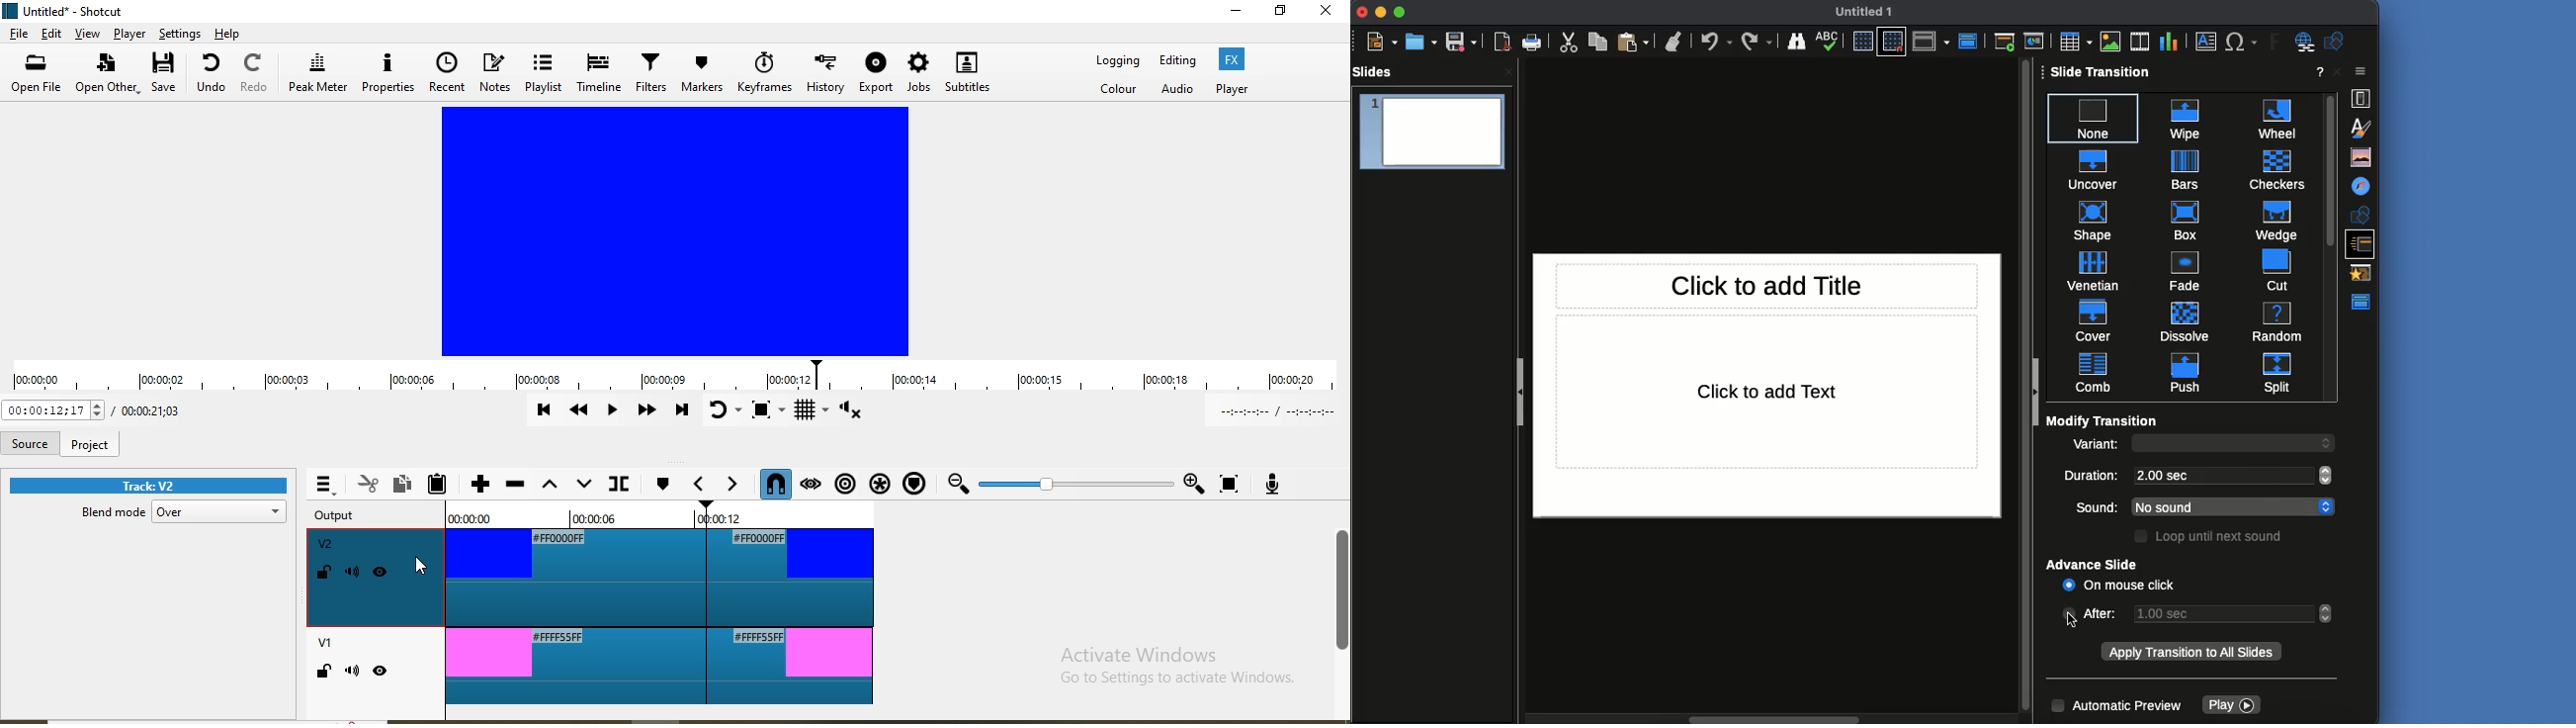 The width and height of the screenshot is (2576, 728). Describe the element at coordinates (865, 412) in the screenshot. I see `Show volume control` at that location.